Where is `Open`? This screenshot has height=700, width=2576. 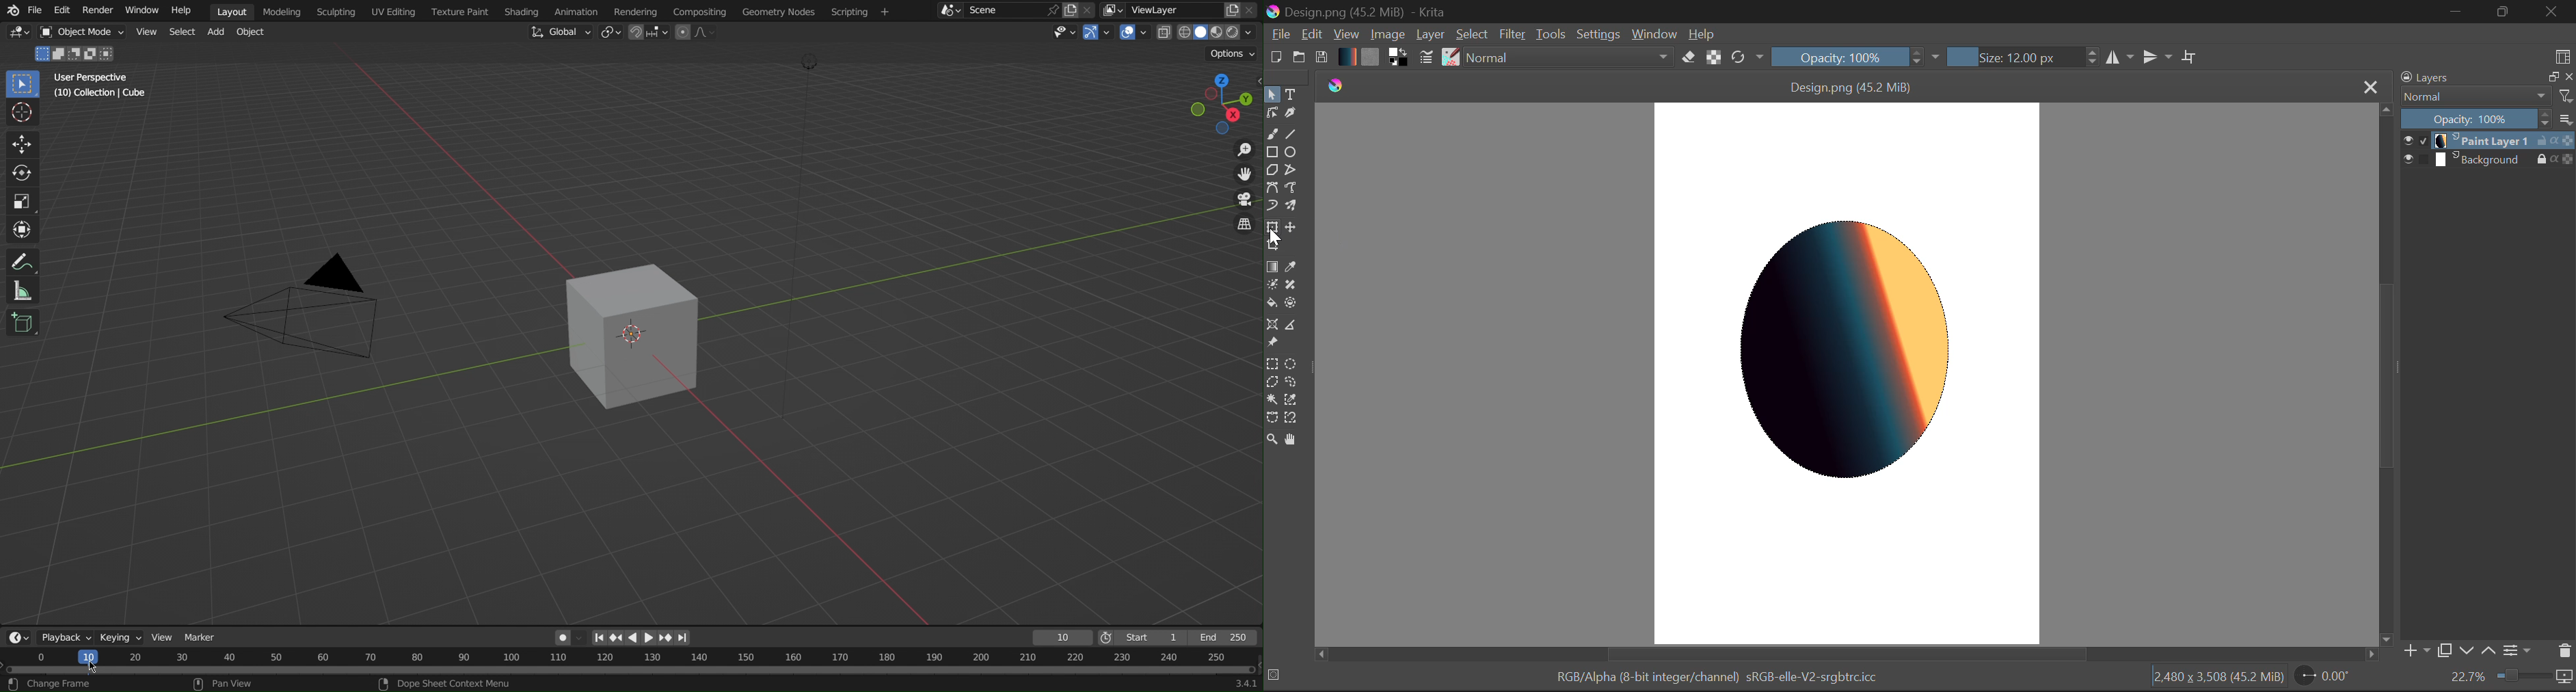
Open is located at coordinates (1299, 57).